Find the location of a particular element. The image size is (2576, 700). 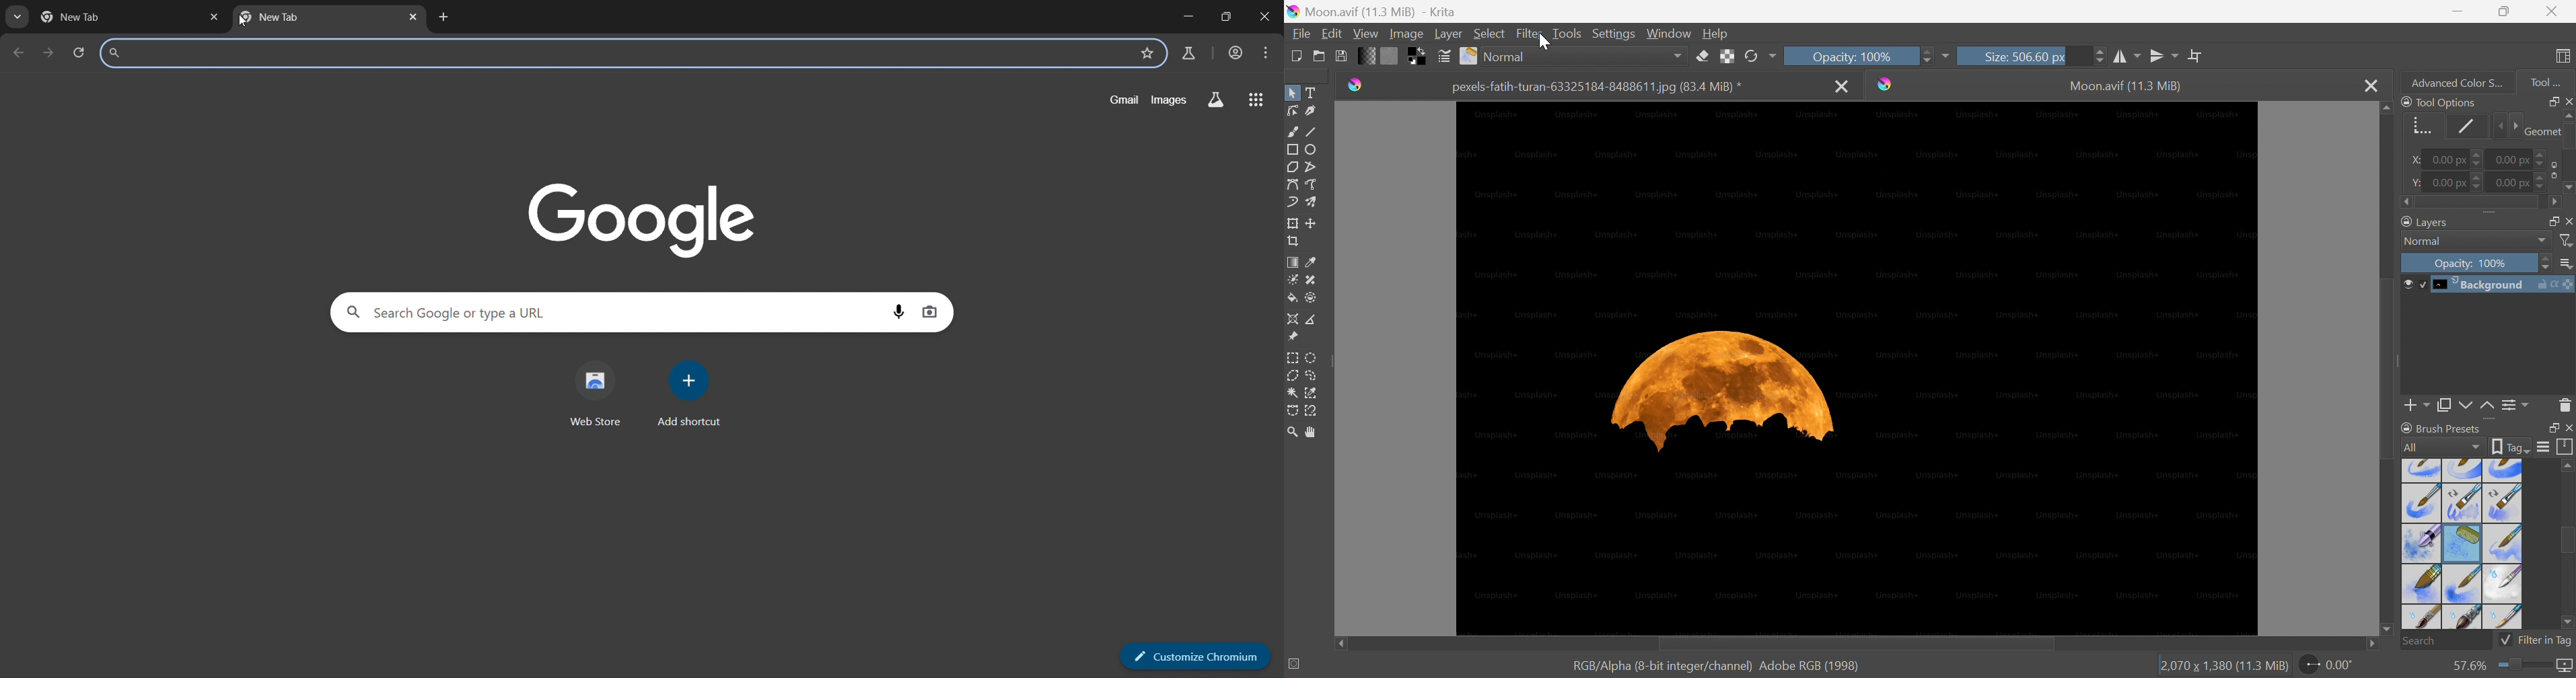

Transform a layer or a selection is located at coordinates (1292, 222).